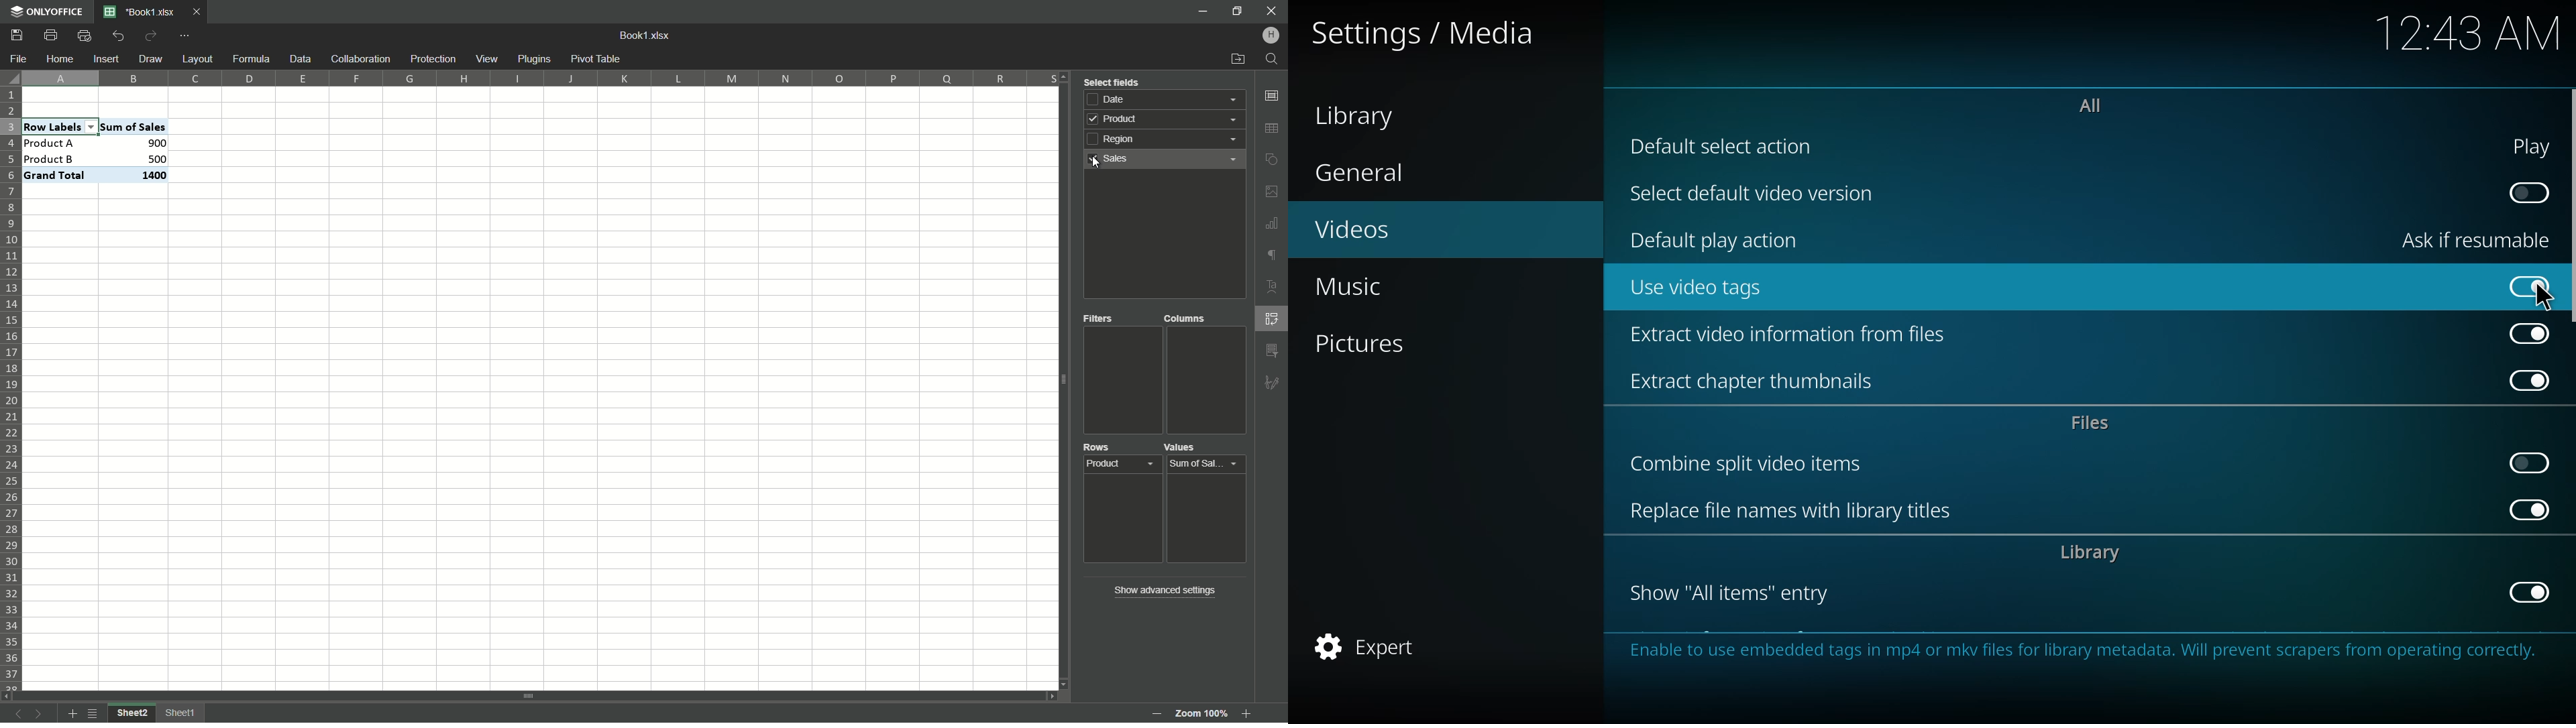  I want to click on scroll down, so click(1062, 684).